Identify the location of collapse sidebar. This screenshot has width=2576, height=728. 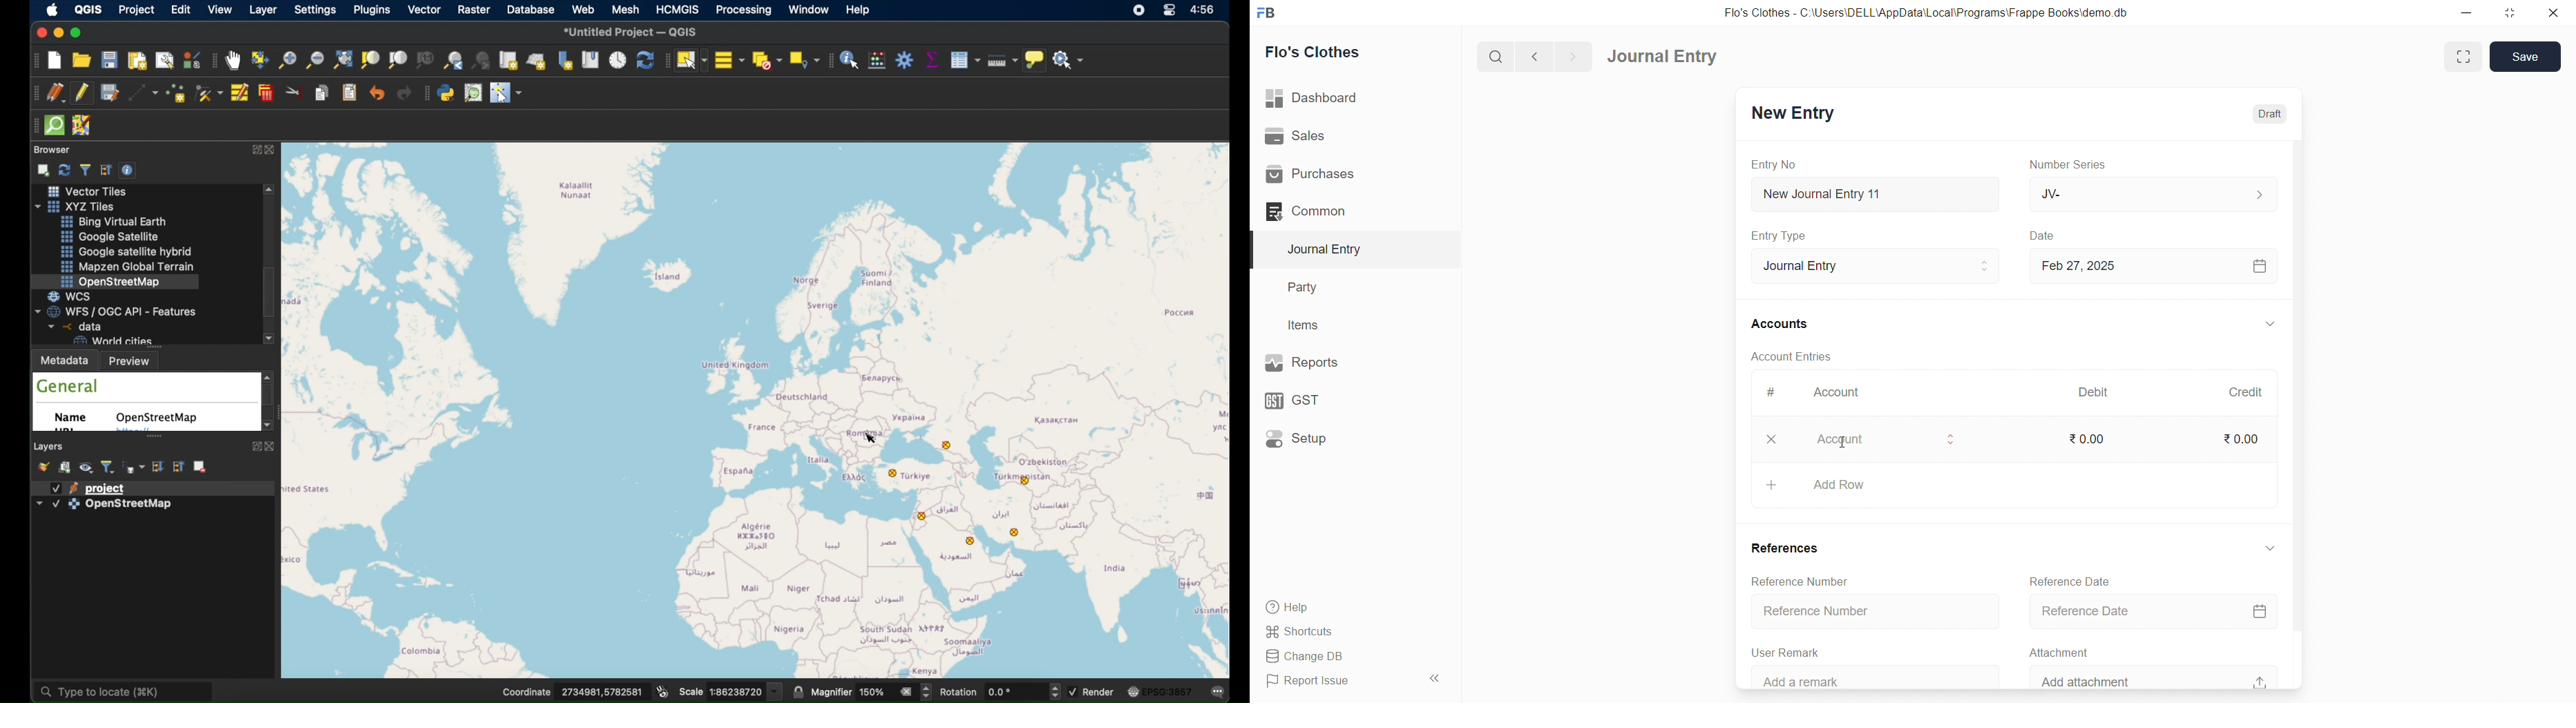
(1437, 678).